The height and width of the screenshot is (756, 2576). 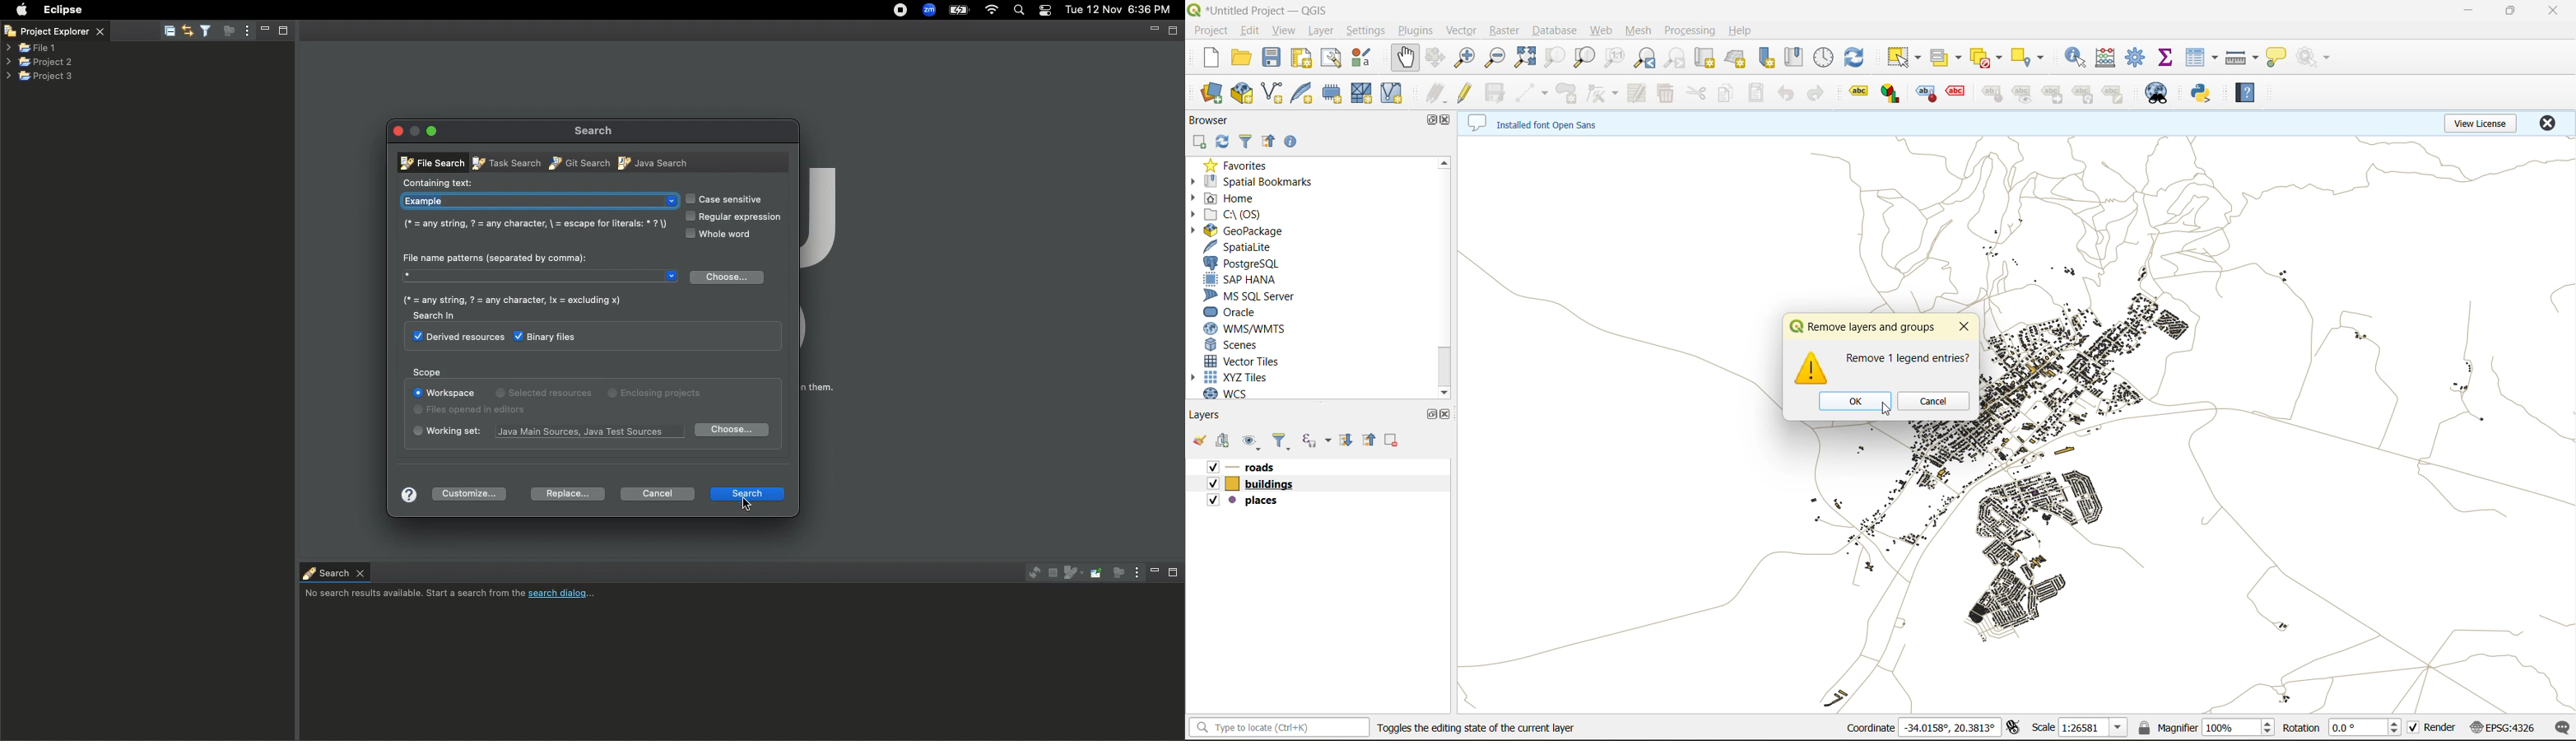 What do you see at coordinates (445, 394) in the screenshot?
I see `Workspace` at bounding box center [445, 394].